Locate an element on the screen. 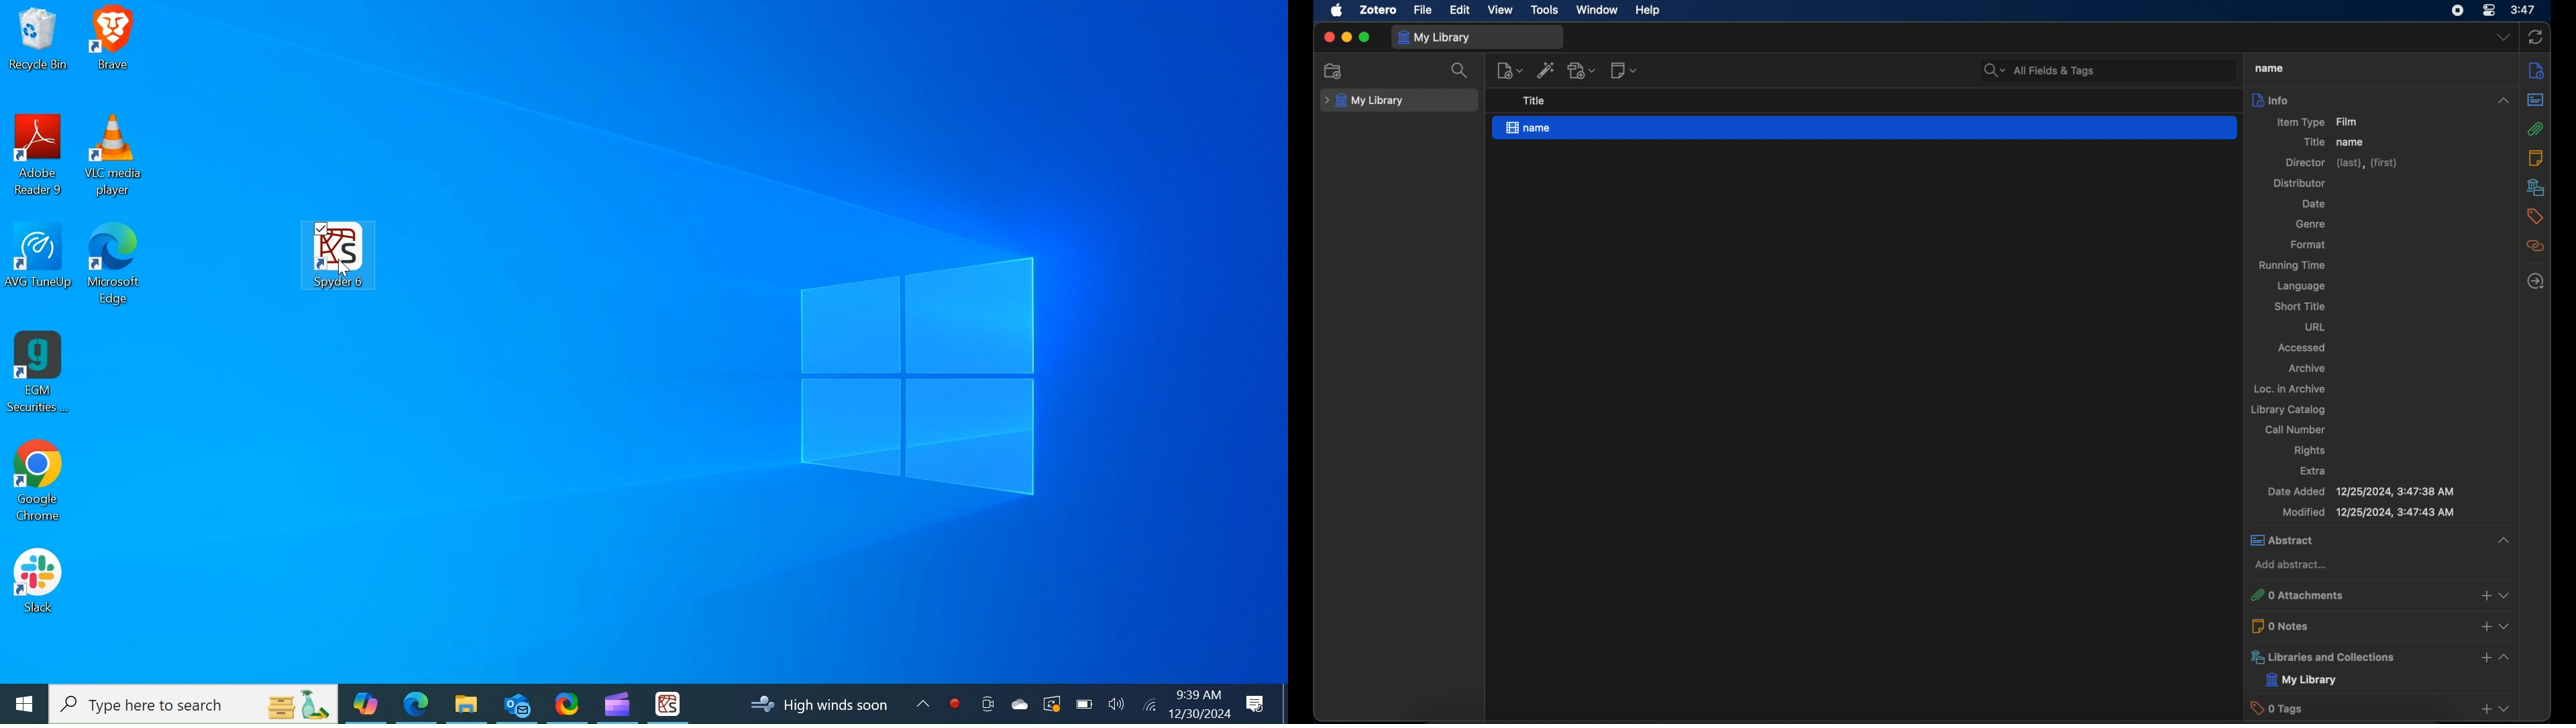 The width and height of the screenshot is (2576, 728). show hidden icons is located at coordinates (924, 707).